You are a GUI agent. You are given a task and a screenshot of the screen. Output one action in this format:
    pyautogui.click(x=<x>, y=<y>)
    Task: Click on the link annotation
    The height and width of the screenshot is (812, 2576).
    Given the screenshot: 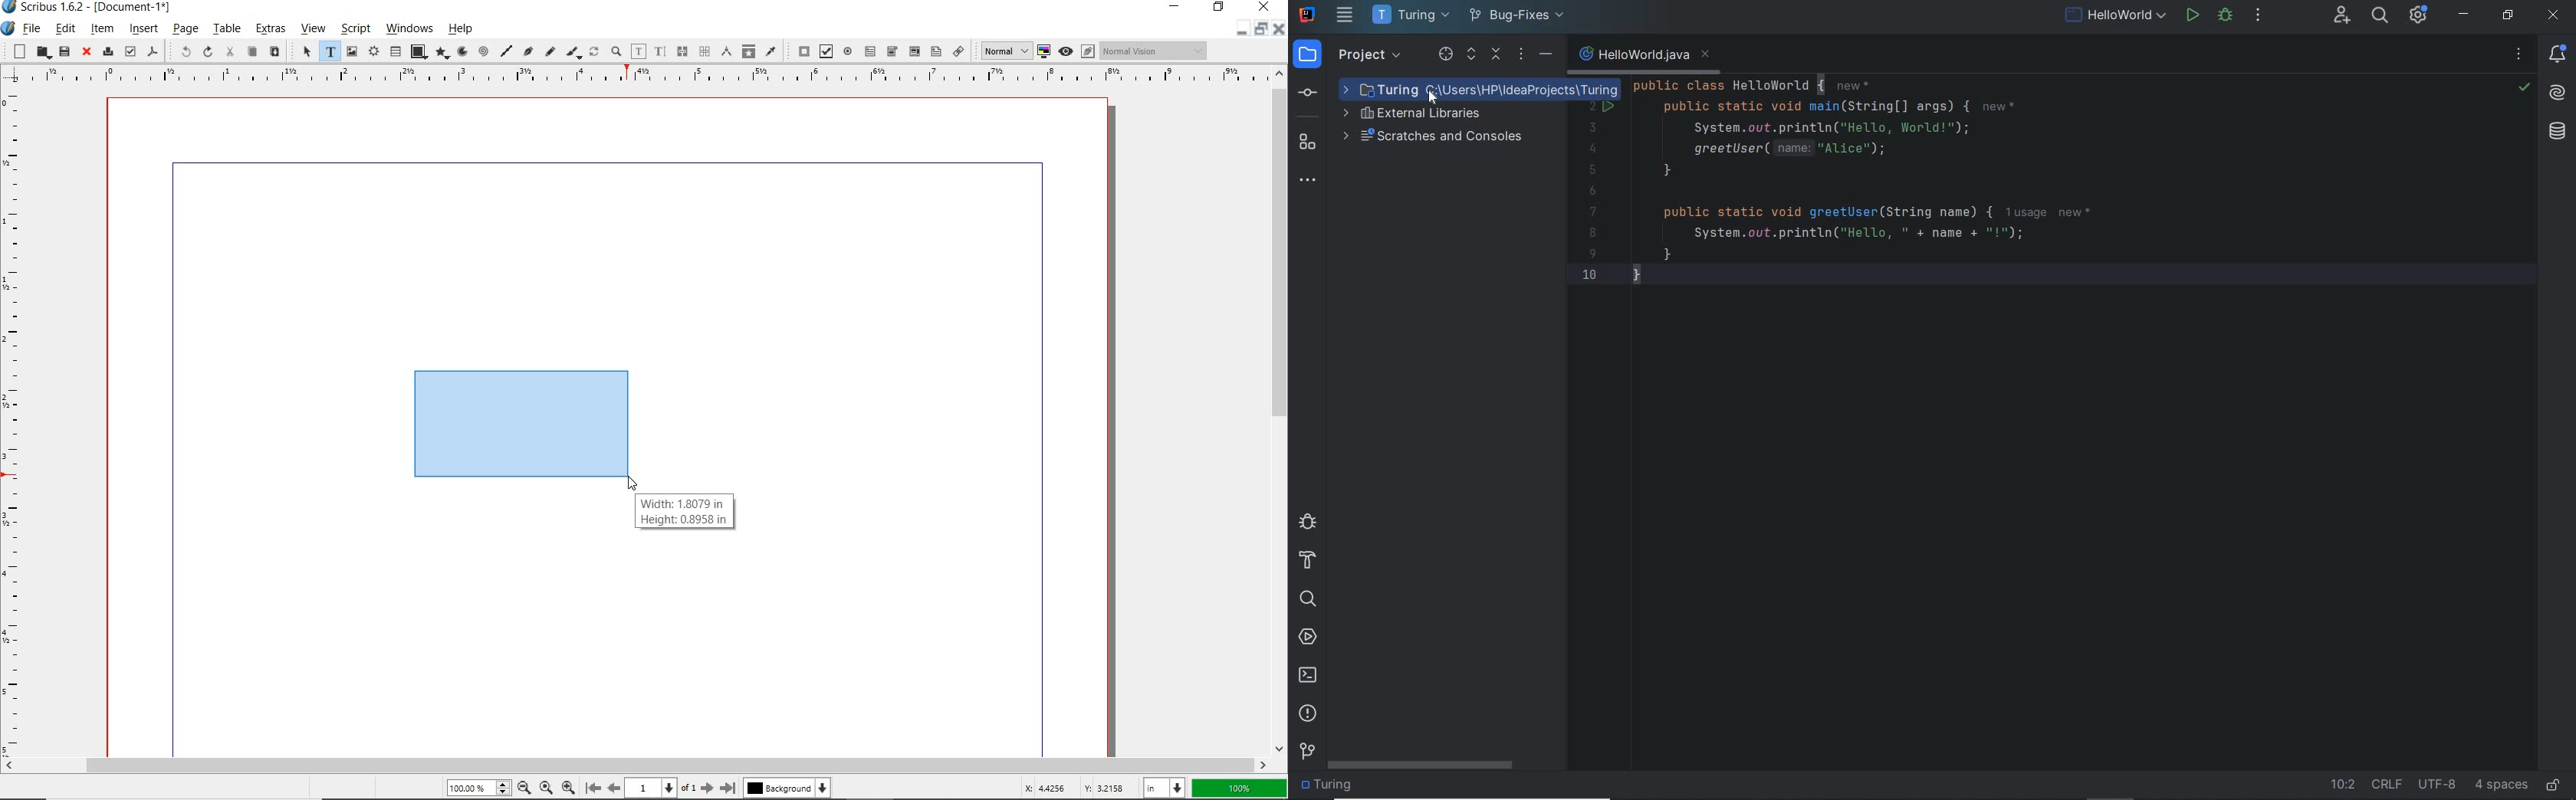 What is the action you would take?
    pyautogui.click(x=960, y=52)
    